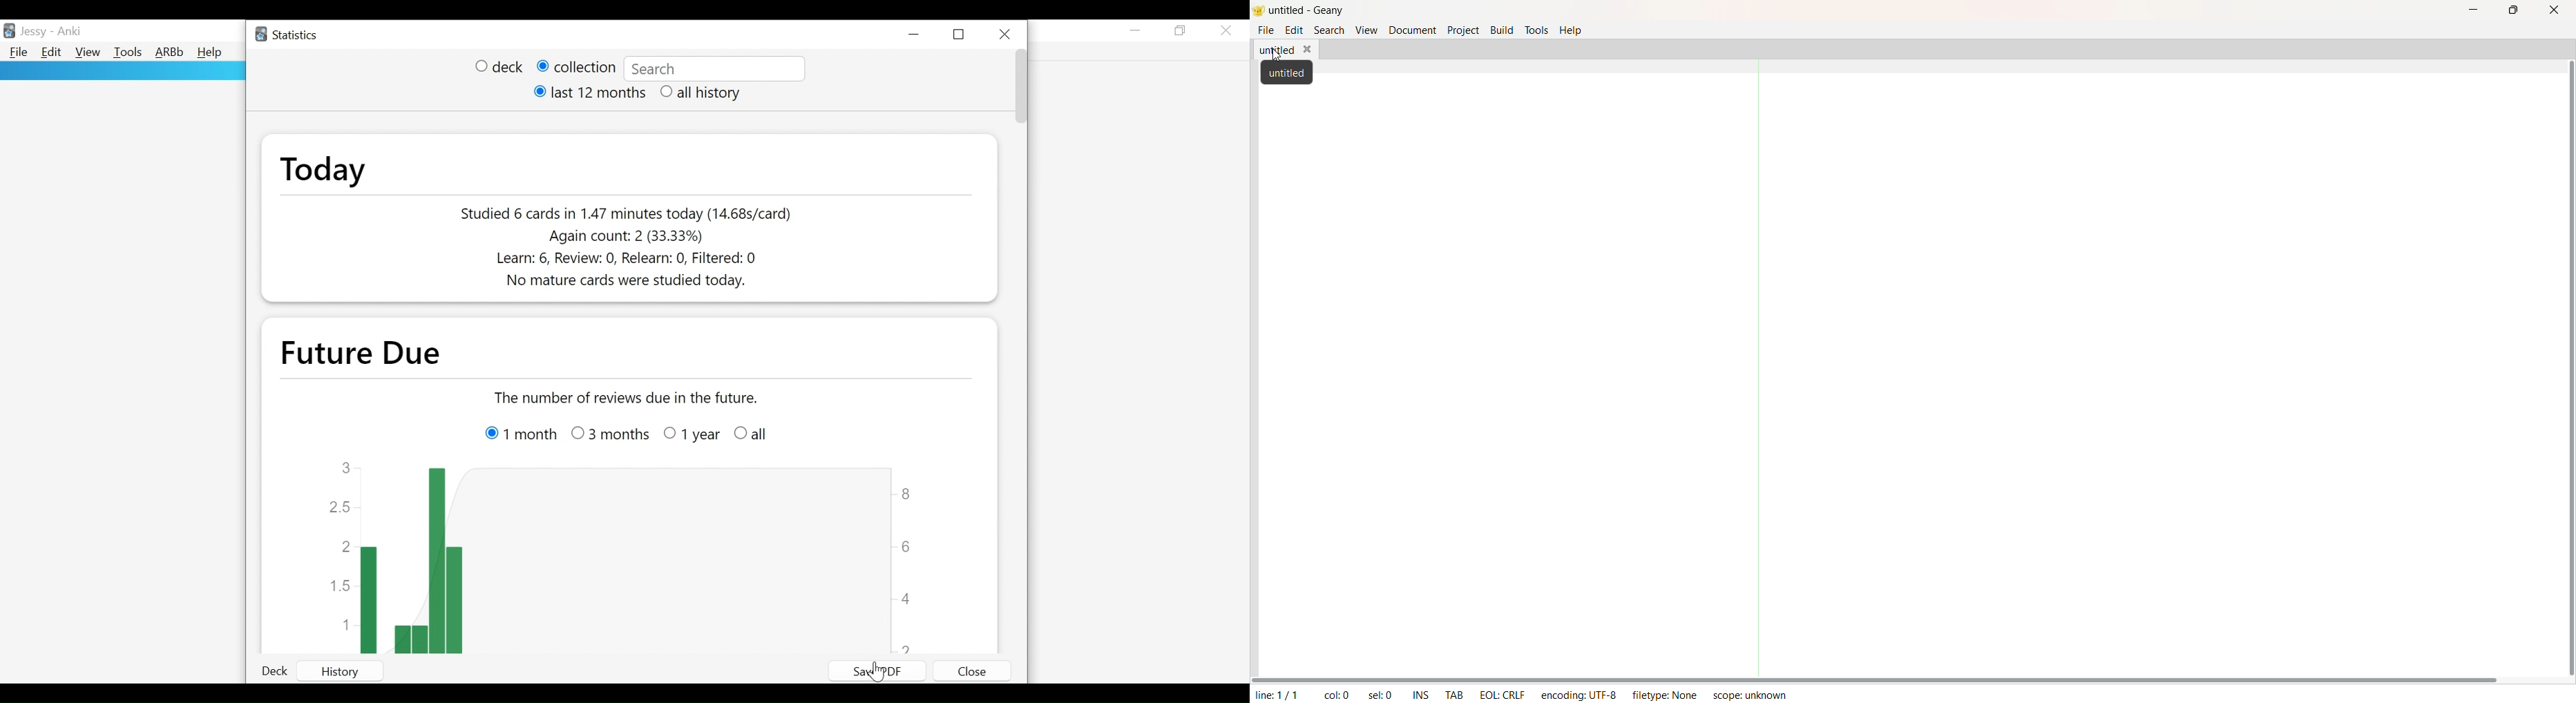  I want to click on rectangle panel, so click(122, 71).